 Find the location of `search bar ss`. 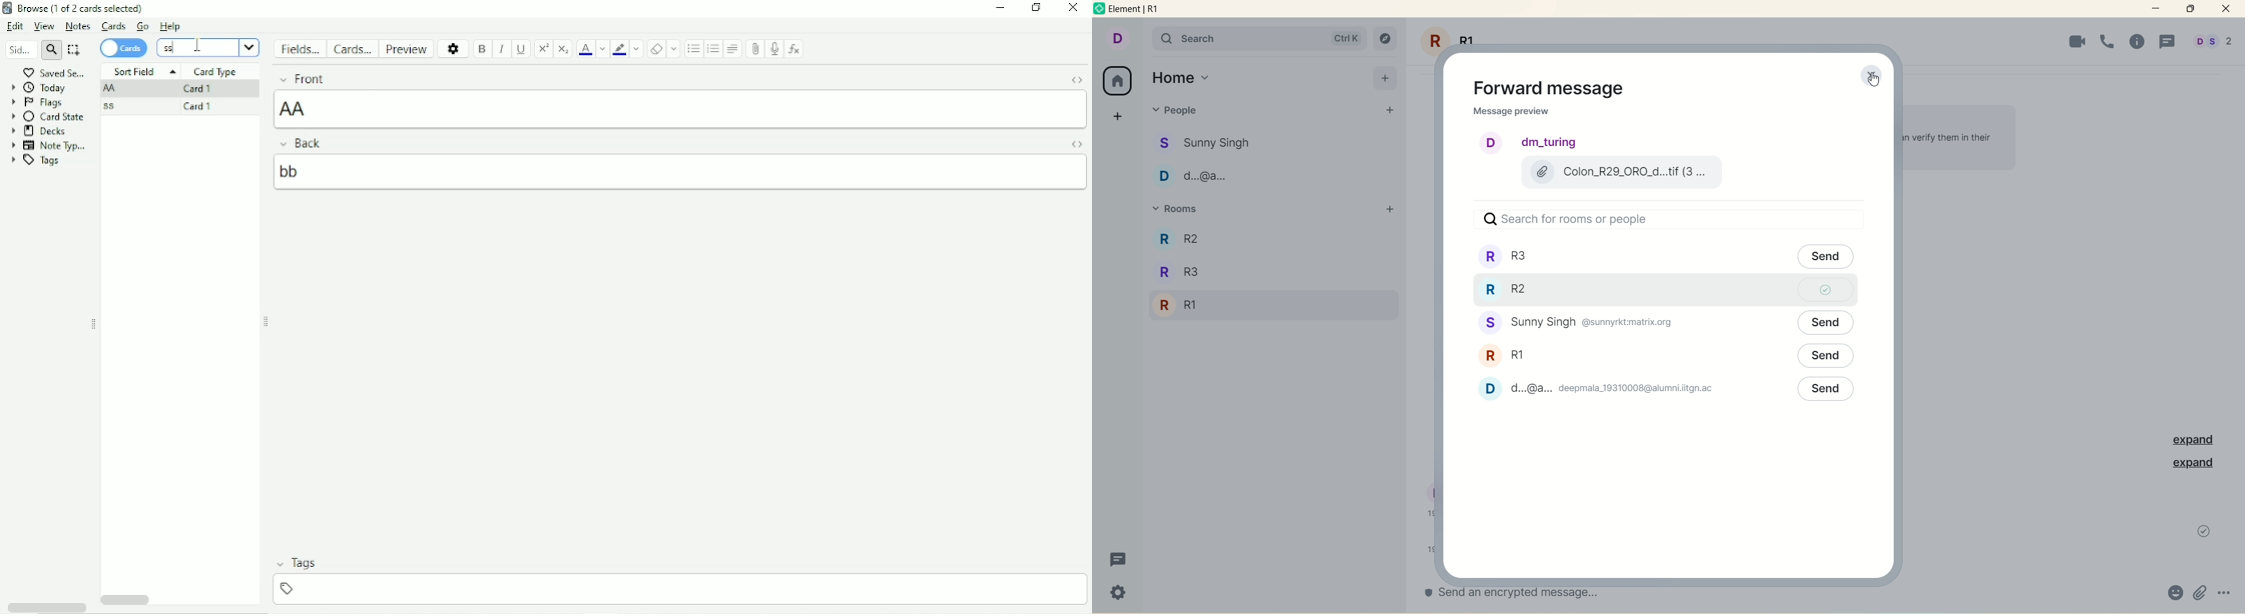

search bar ss is located at coordinates (198, 47).